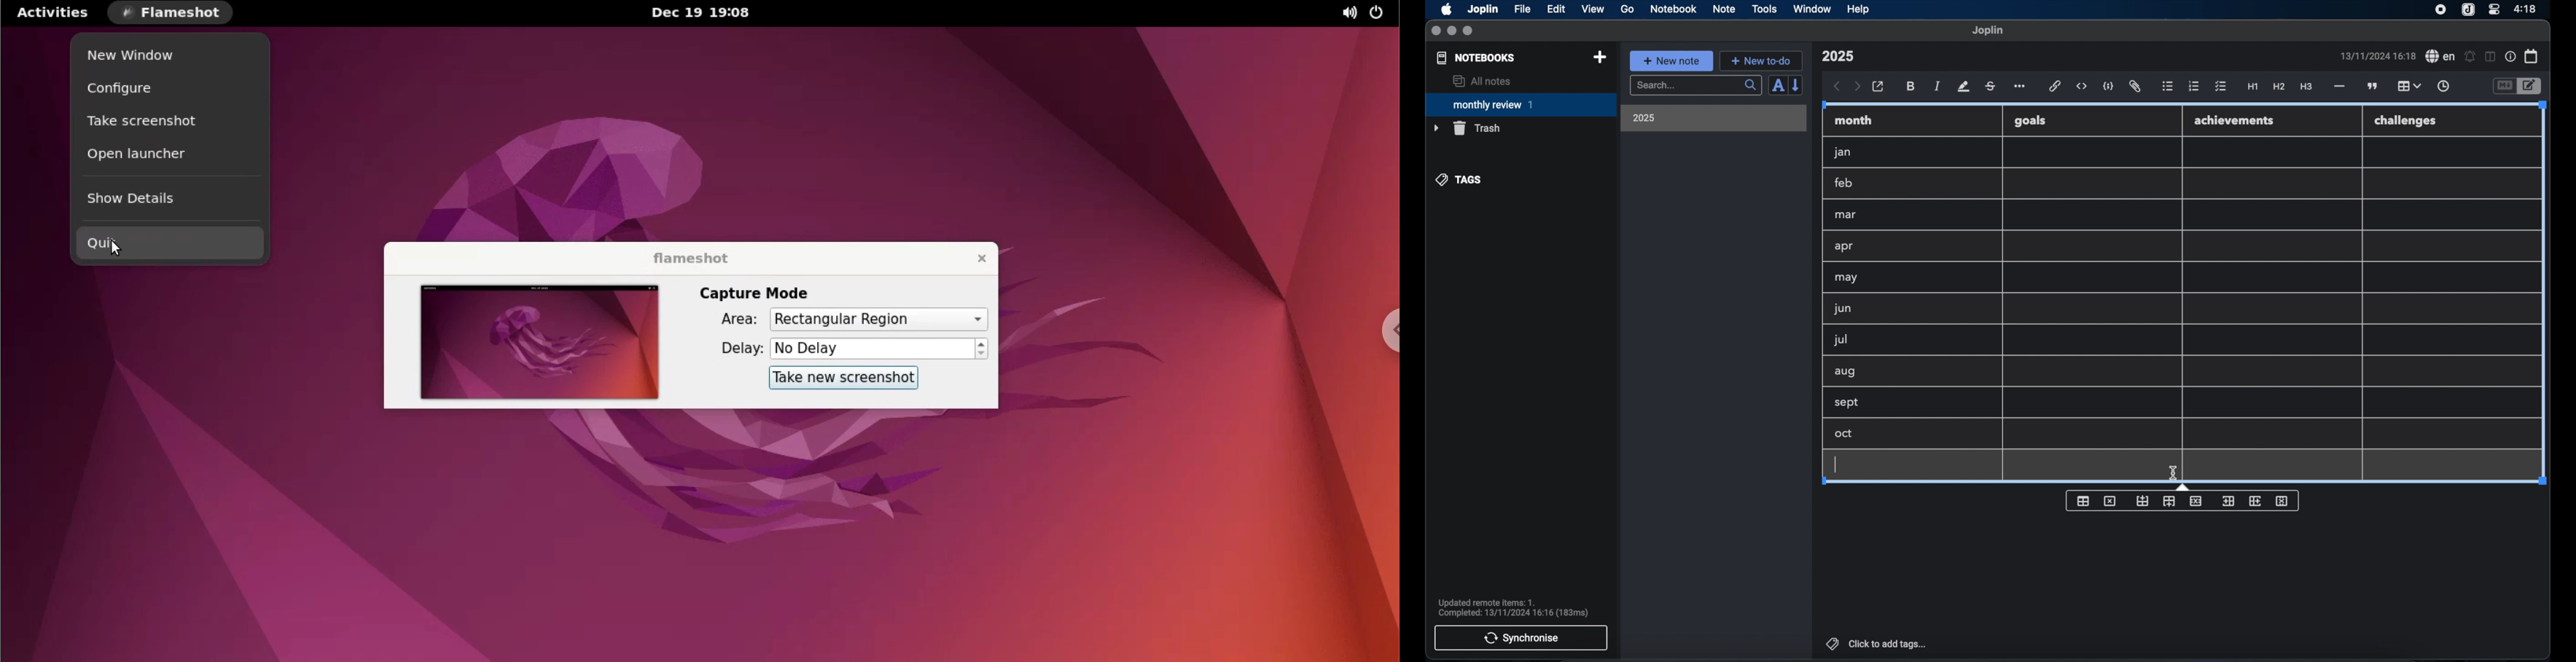  I want to click on time, so click(2527, 9).